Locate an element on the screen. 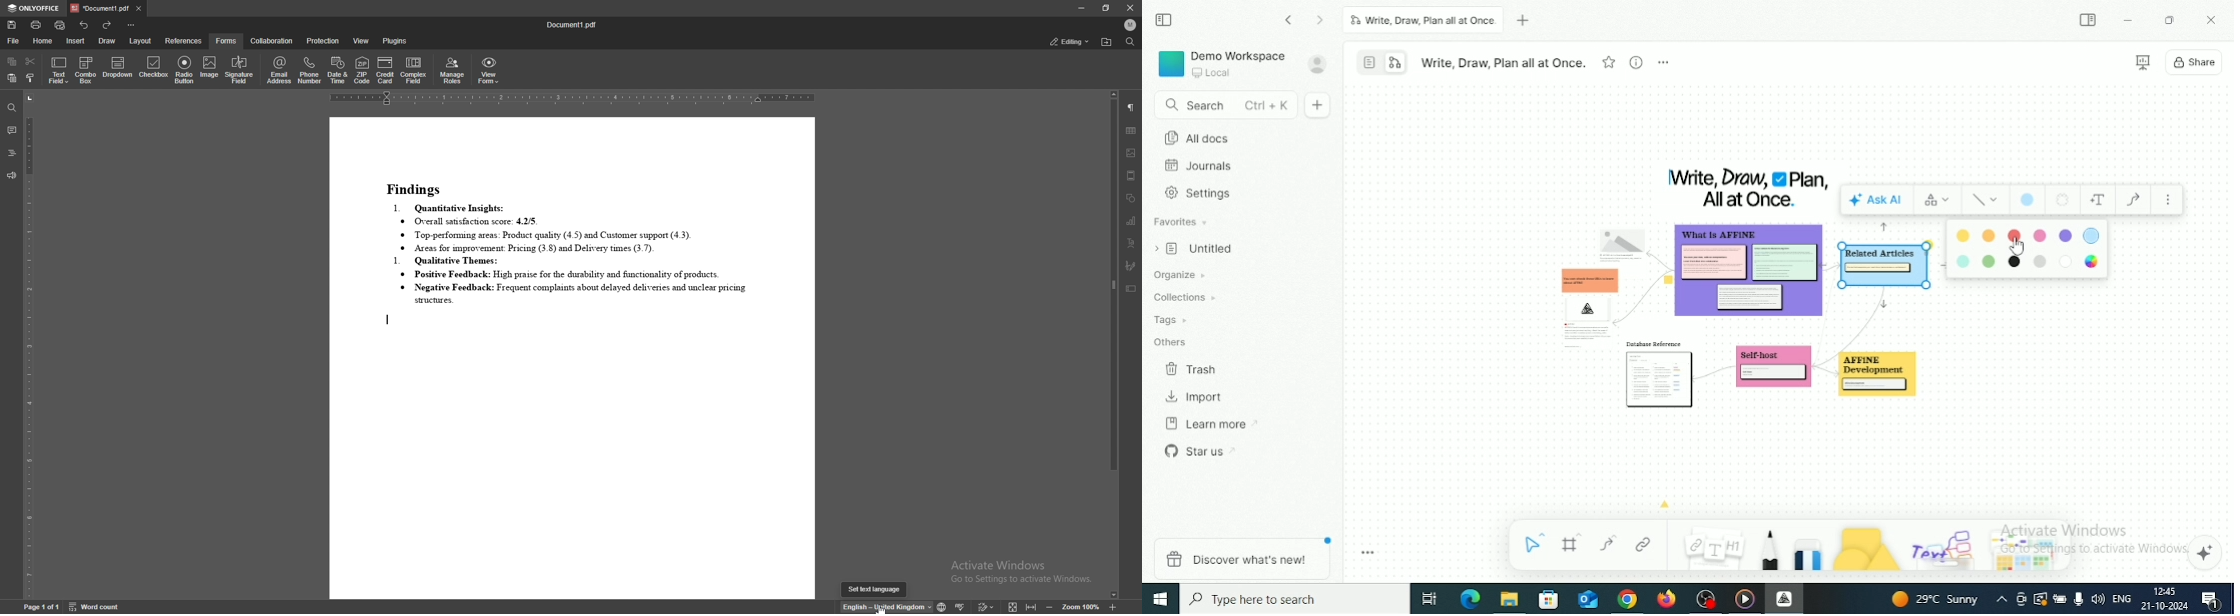 The width and height of the screenshot is (2240, 616). Microsoft store is located at coordinates (1551, 600).